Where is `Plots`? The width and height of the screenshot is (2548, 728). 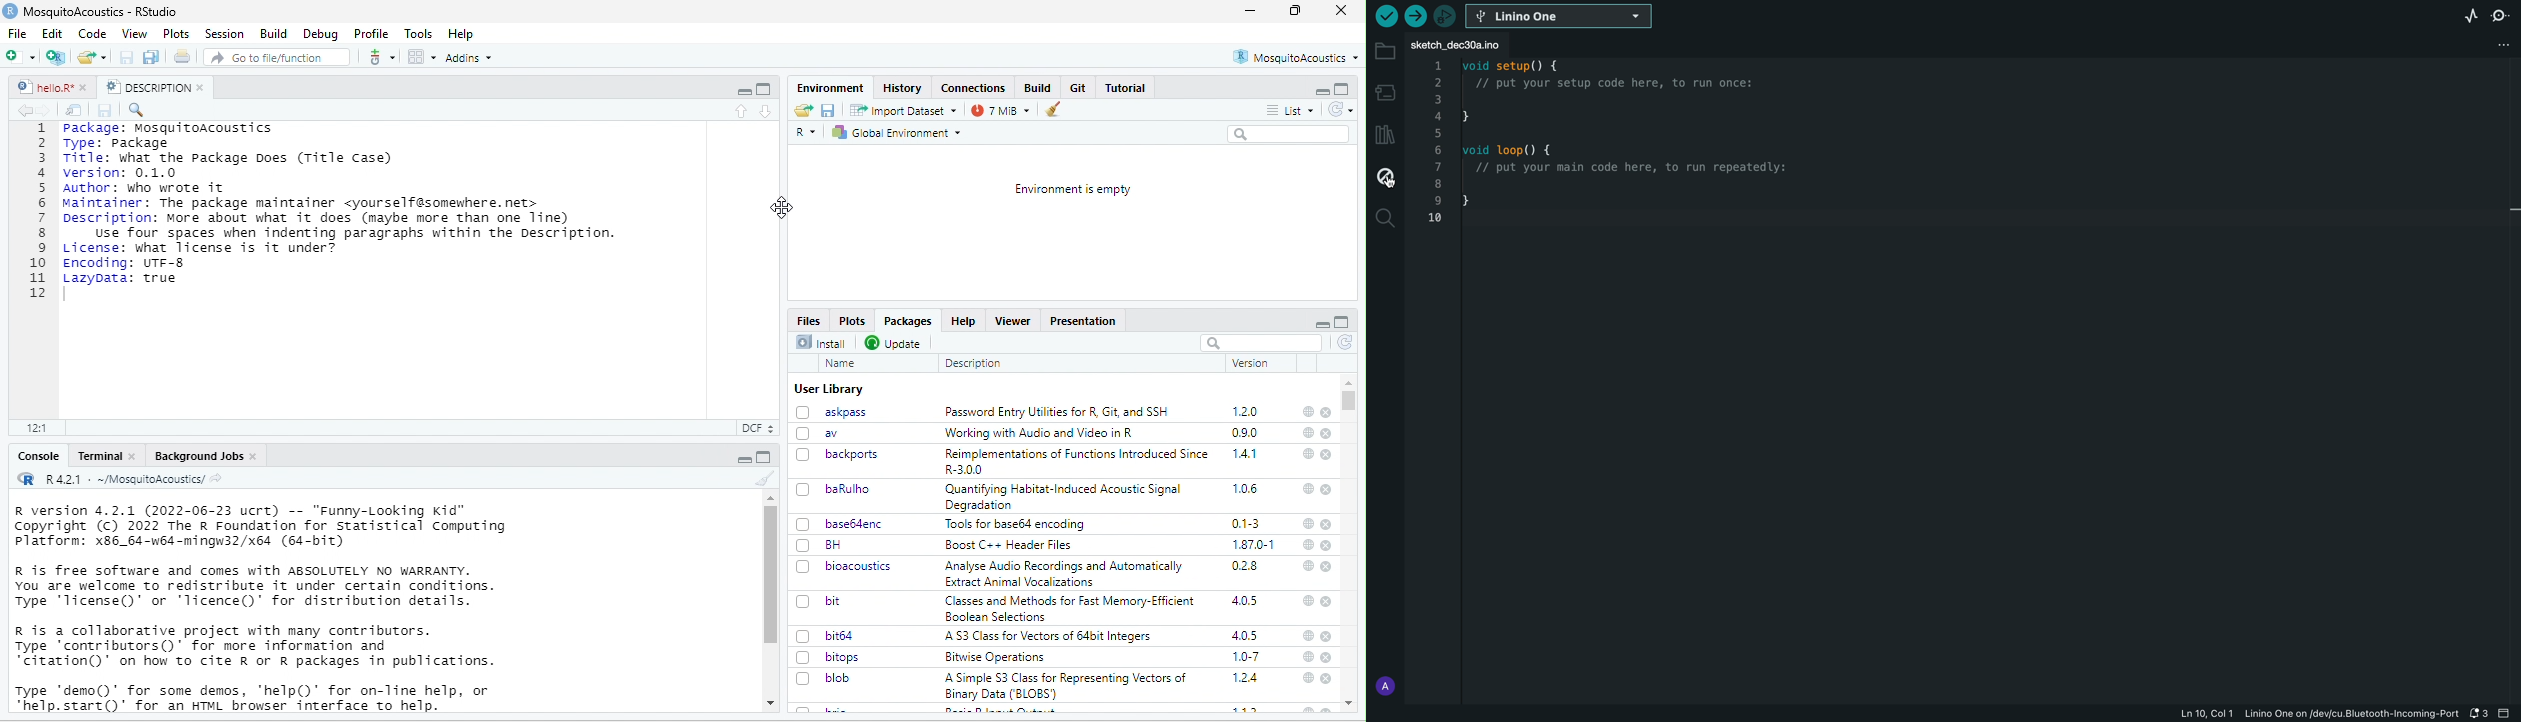
Plots is located at coordinates (176, 33).